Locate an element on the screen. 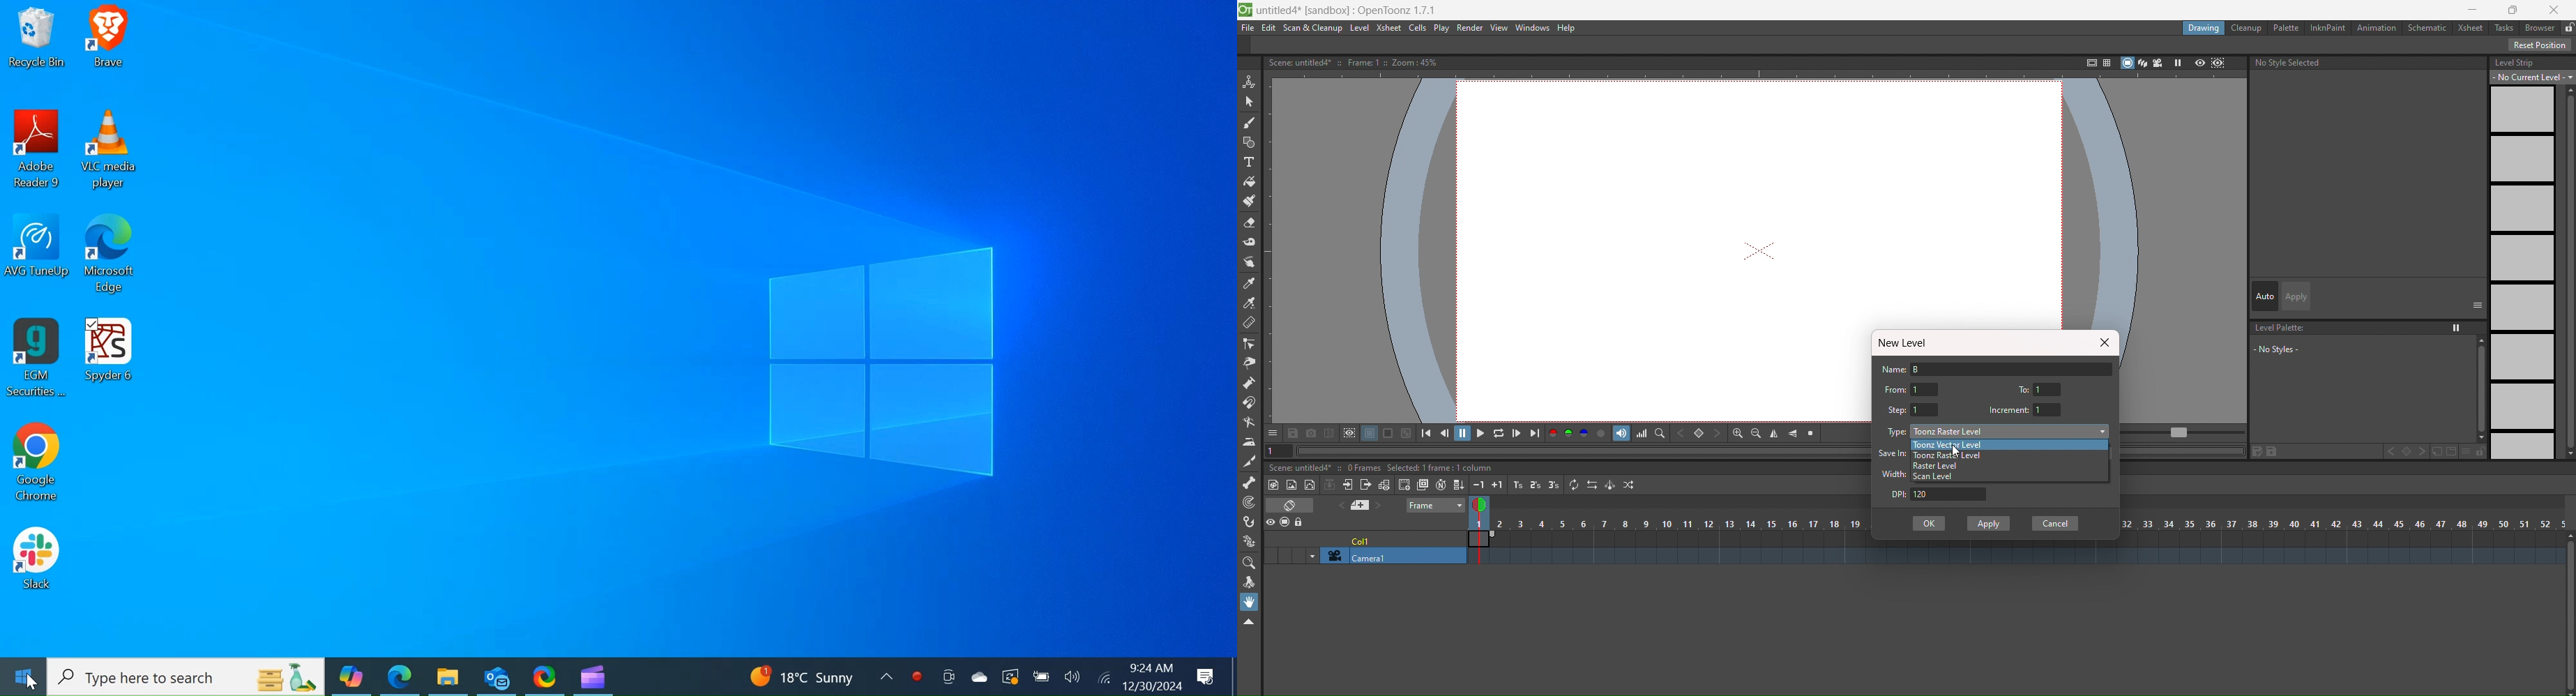   is located at coordinates (1287, 521).